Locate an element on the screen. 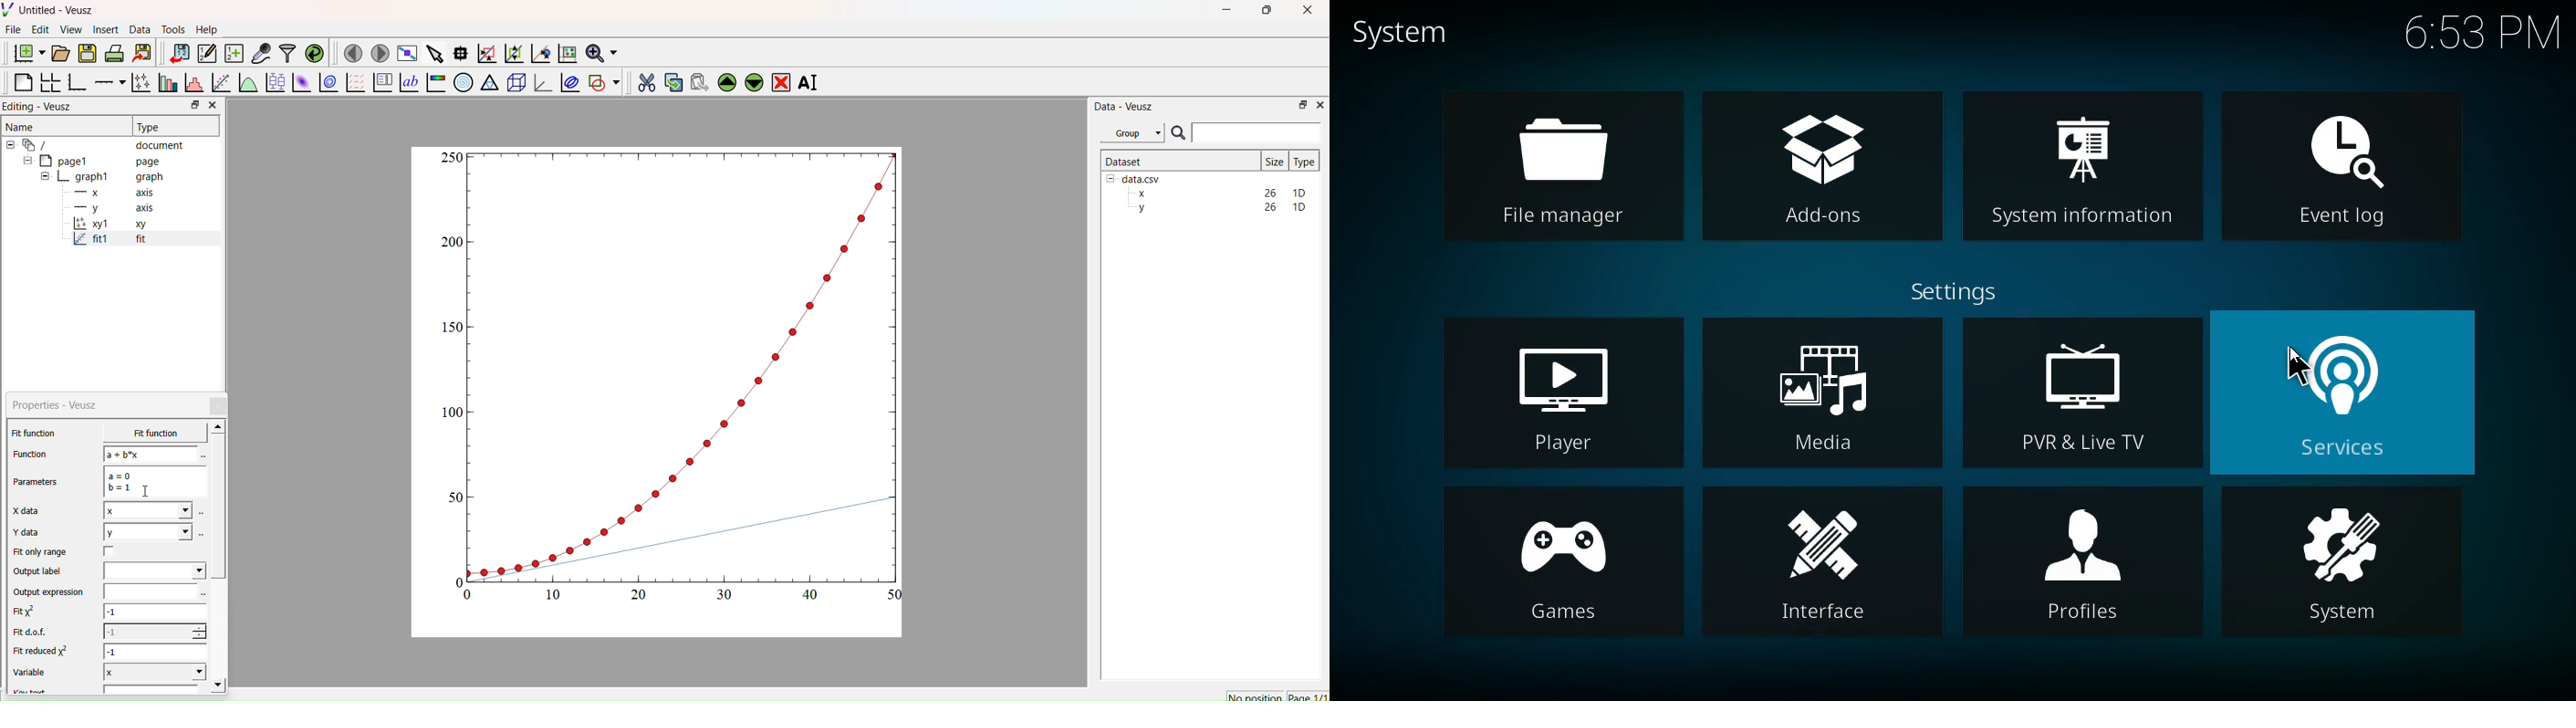 The image size is (2576, 728). Close is located at coordinates (1319, 104).